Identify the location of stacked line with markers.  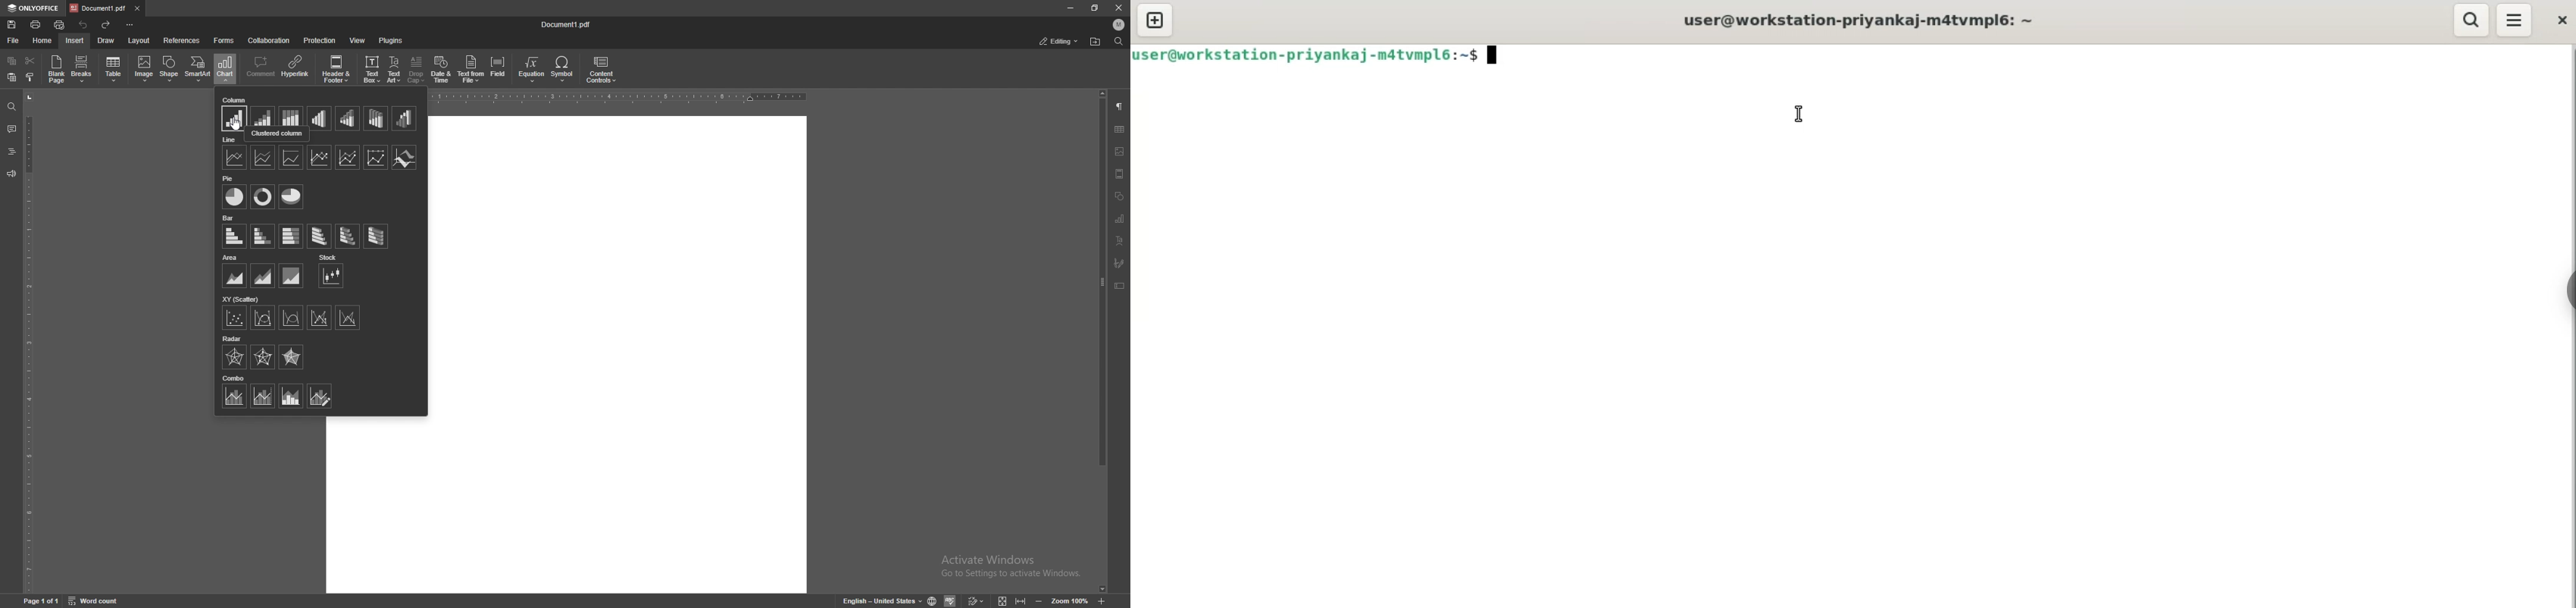
(346, 157).